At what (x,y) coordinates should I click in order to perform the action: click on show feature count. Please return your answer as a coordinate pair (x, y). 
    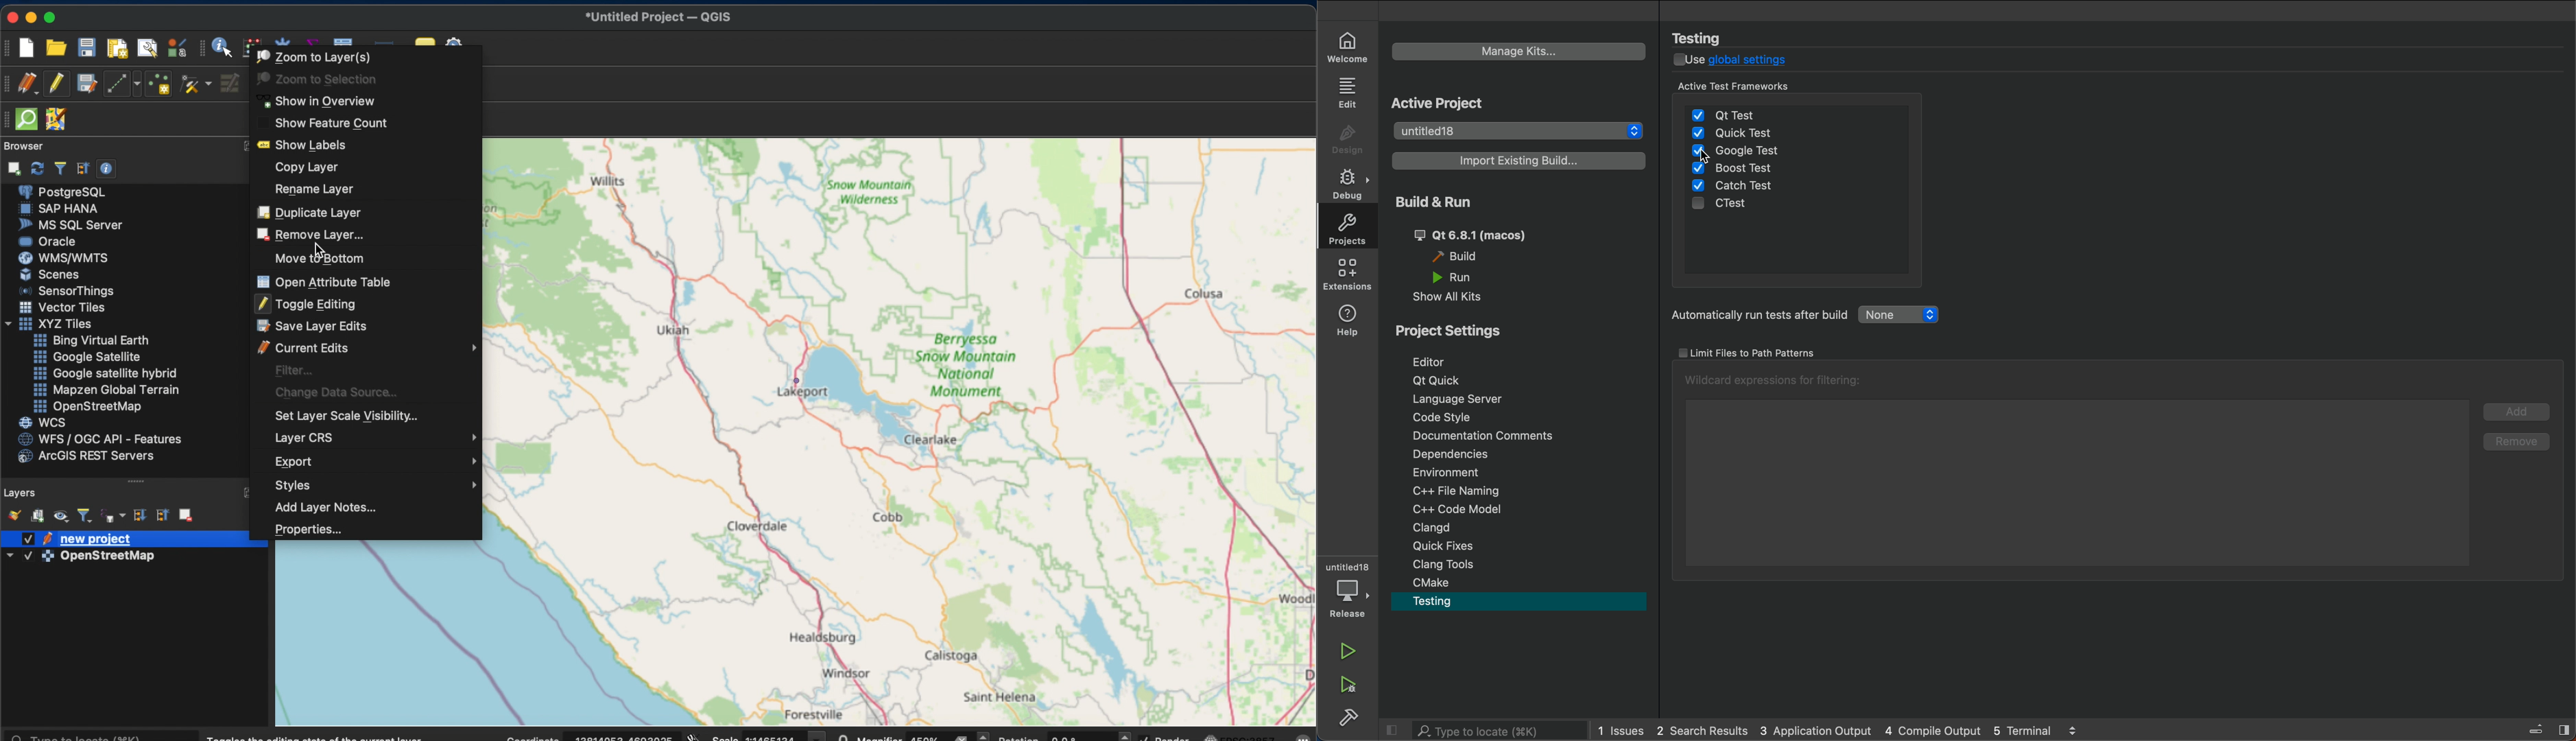
    Looking at the image, I should click on (328, 124).